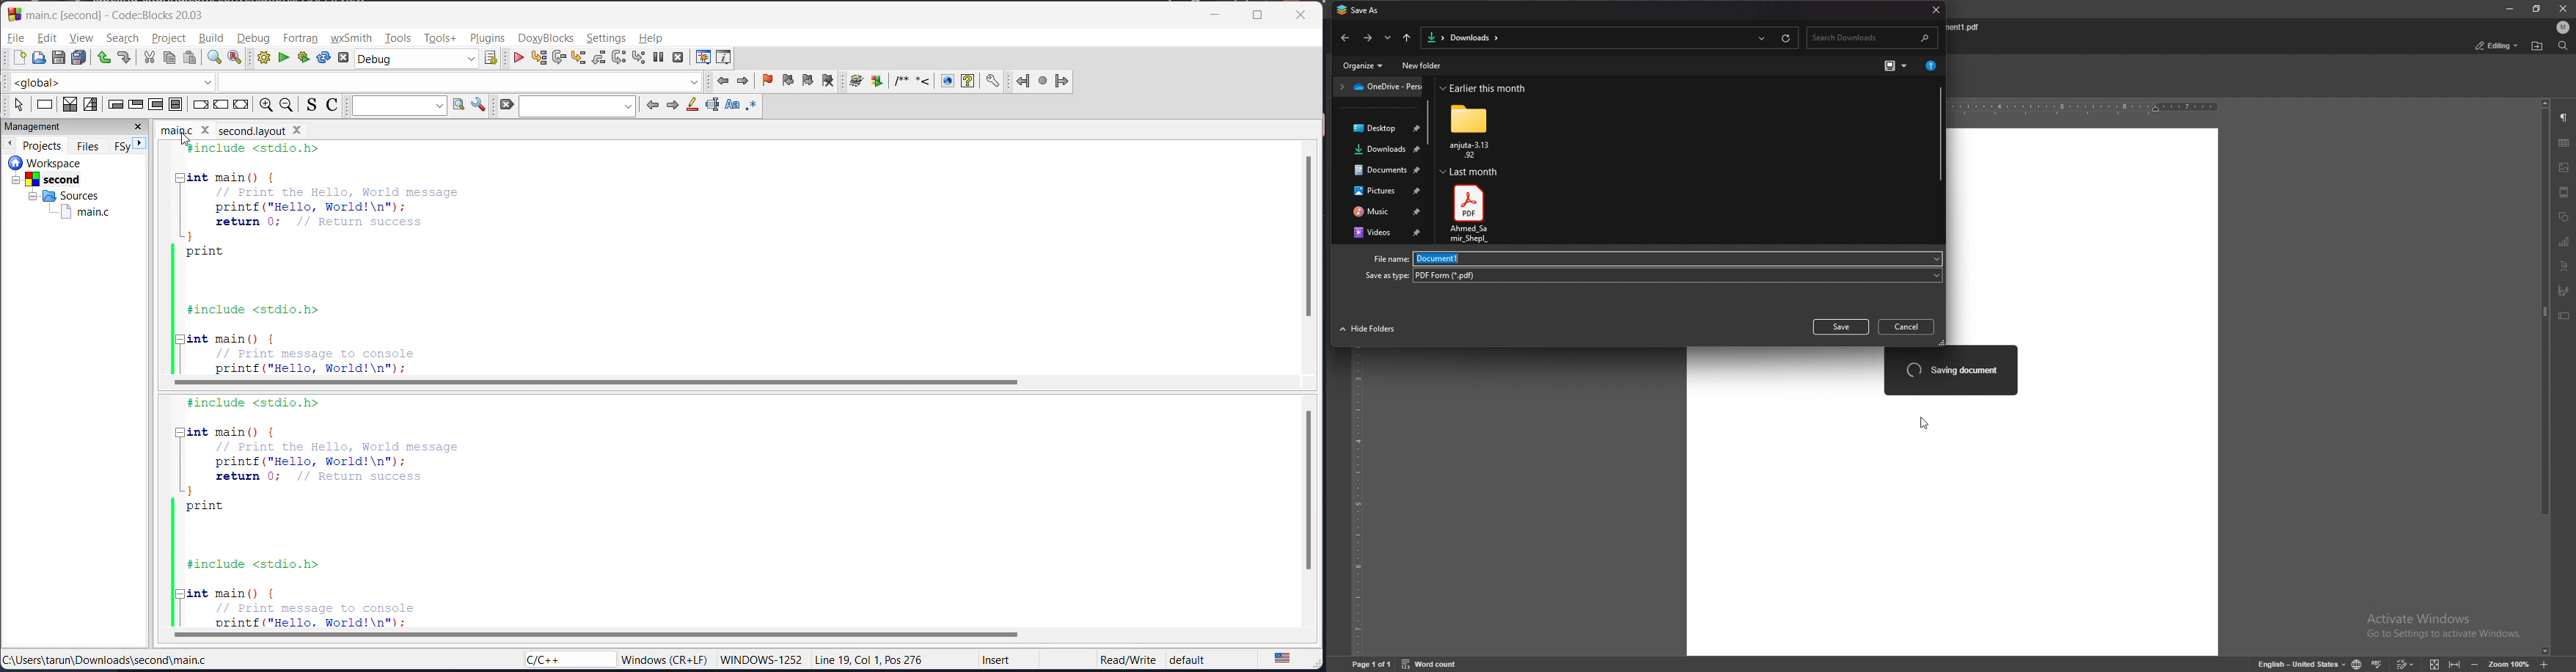 The width and height of the screenshot is (2576, 672). Describe the element at coordinates (1381, 212) in the screenshot. I see `music` at that location.